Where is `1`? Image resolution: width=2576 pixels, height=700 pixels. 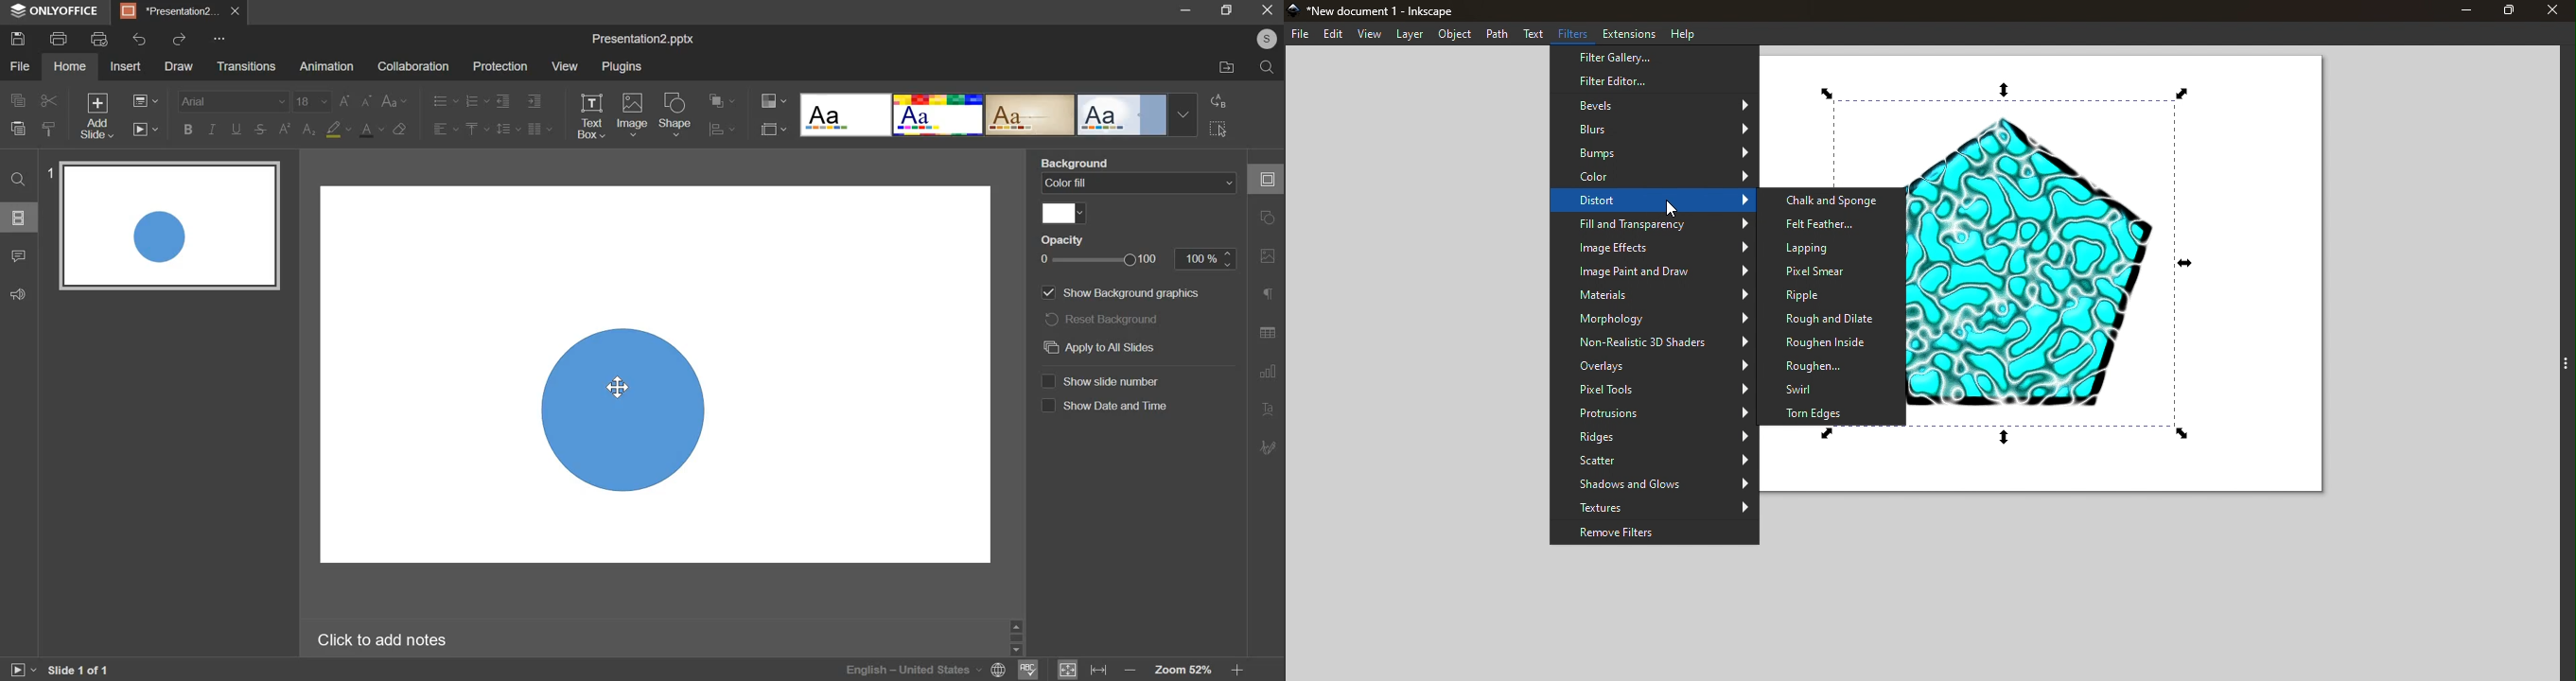 1 is located at coordinates (50, 172).